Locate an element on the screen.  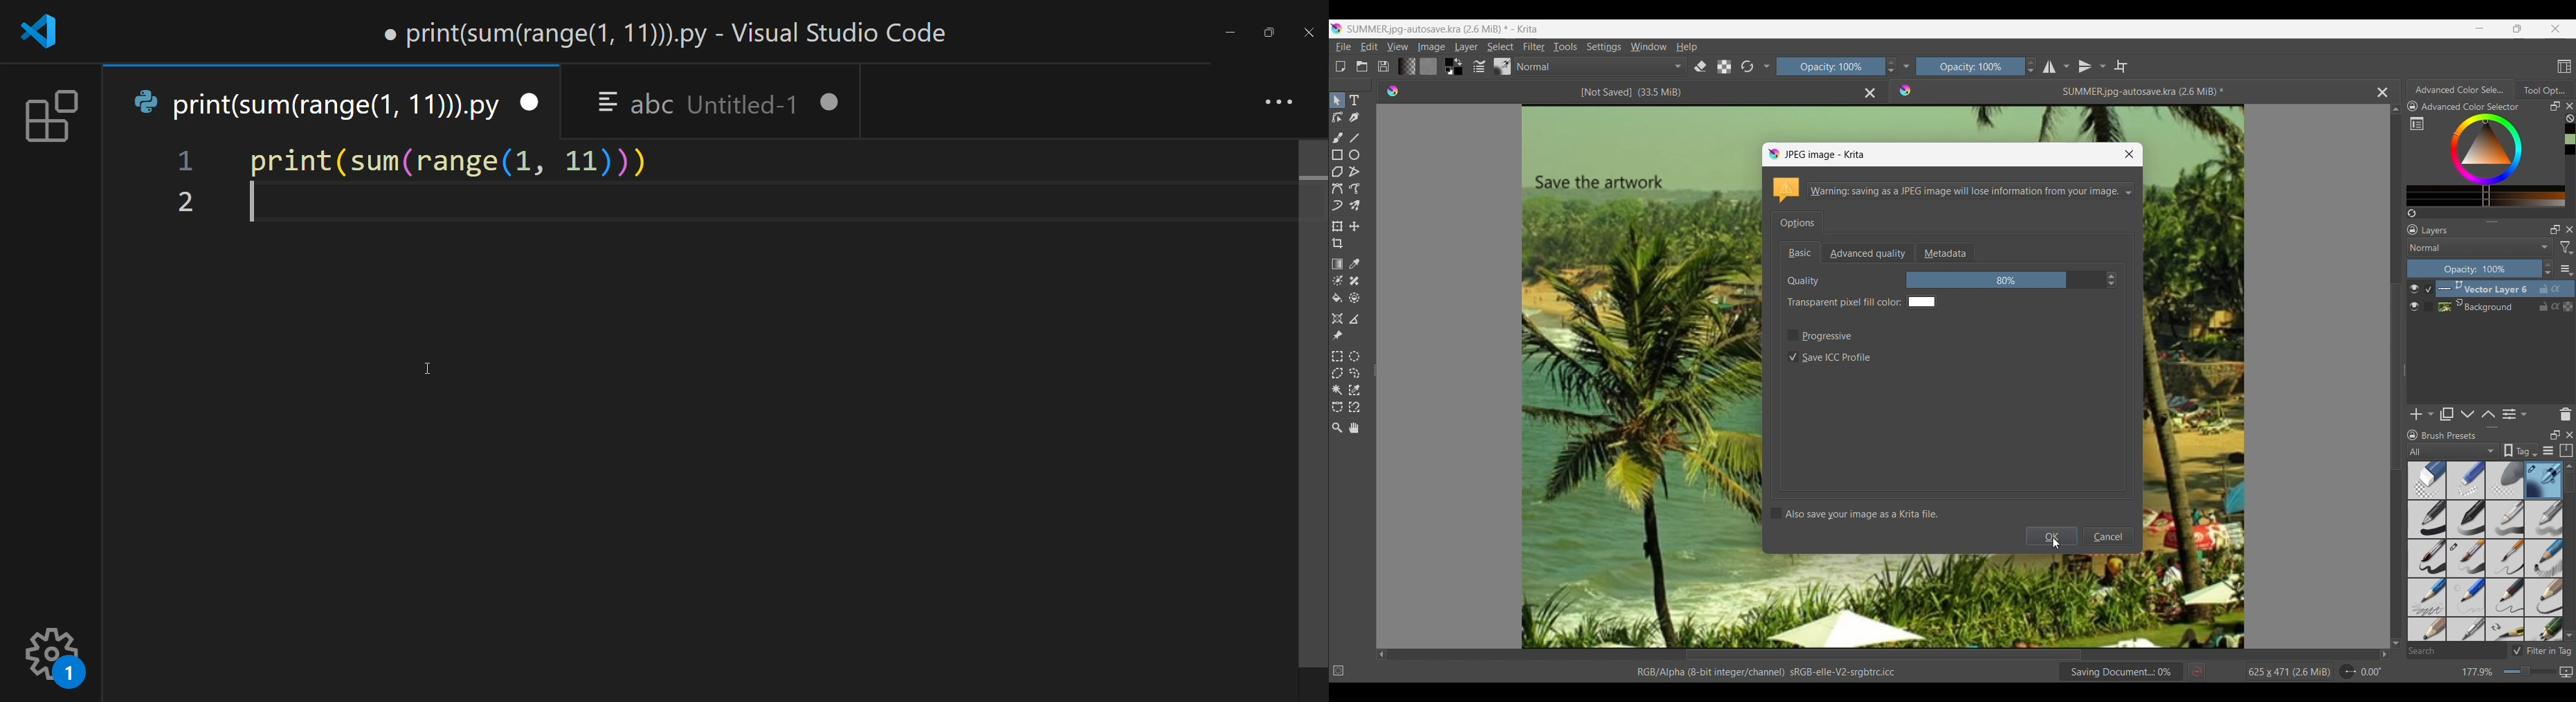
Show interface in a smaller tab is located at coordinates (2518, 28).